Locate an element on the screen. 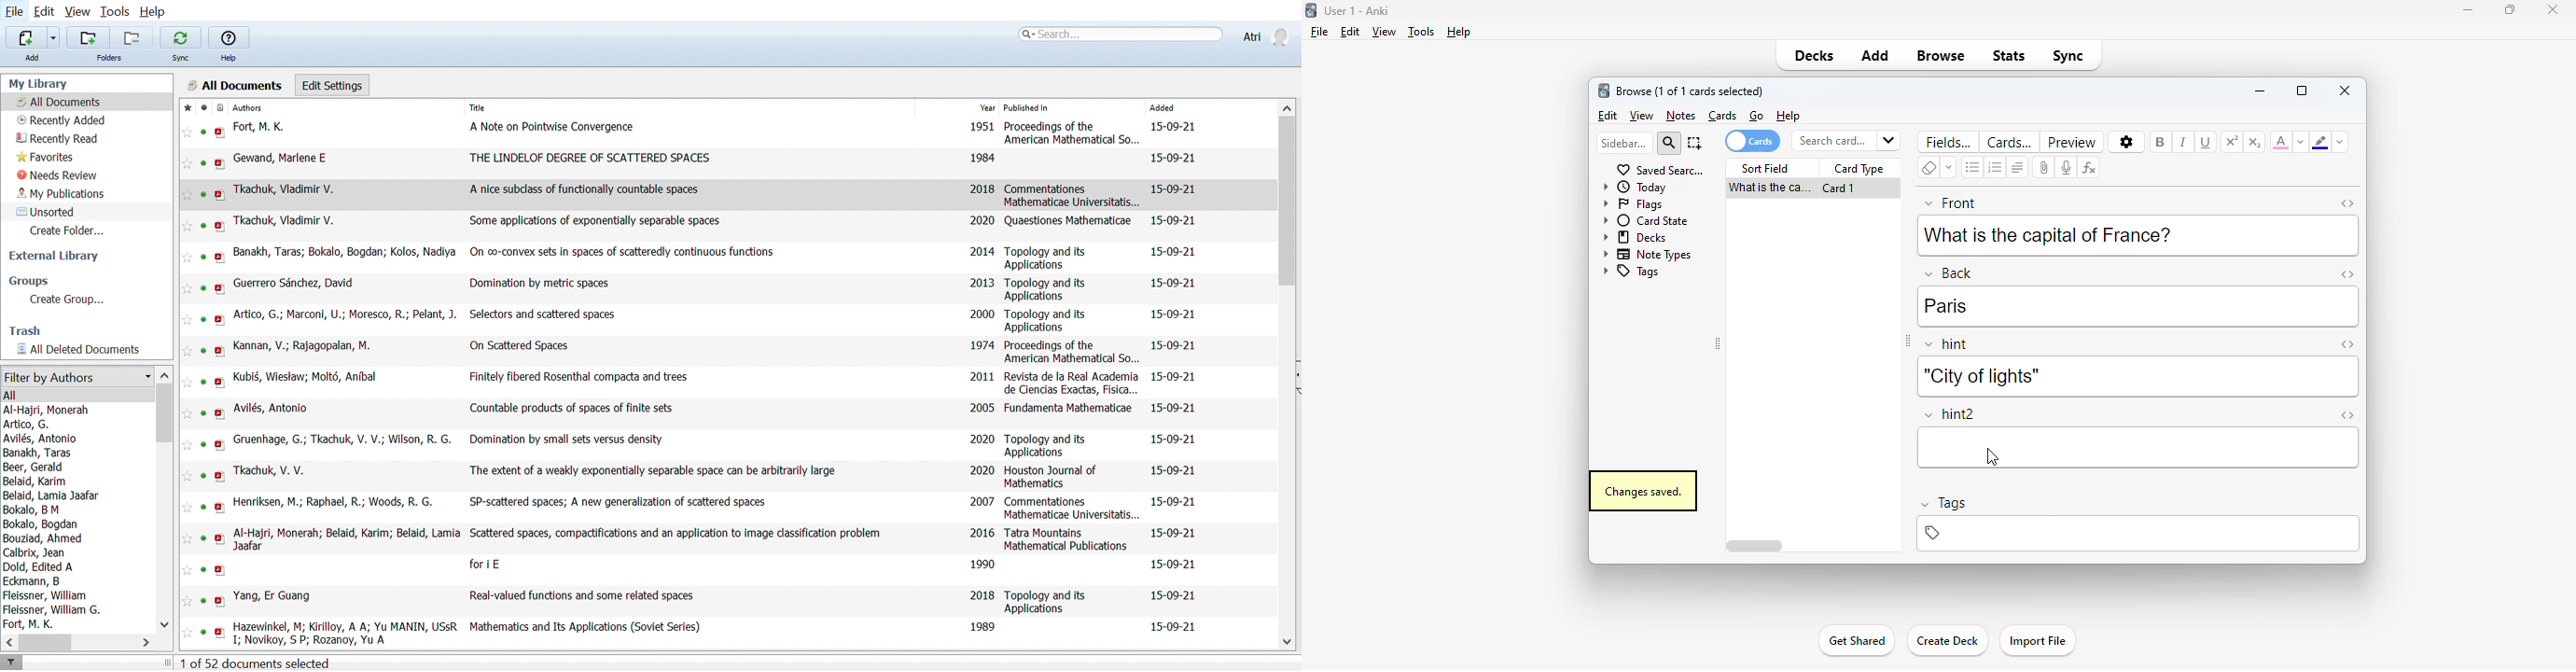 The width and height of the screenshot is (2576, 672). what is the capital of France? is located at coordinates (1767, 188).